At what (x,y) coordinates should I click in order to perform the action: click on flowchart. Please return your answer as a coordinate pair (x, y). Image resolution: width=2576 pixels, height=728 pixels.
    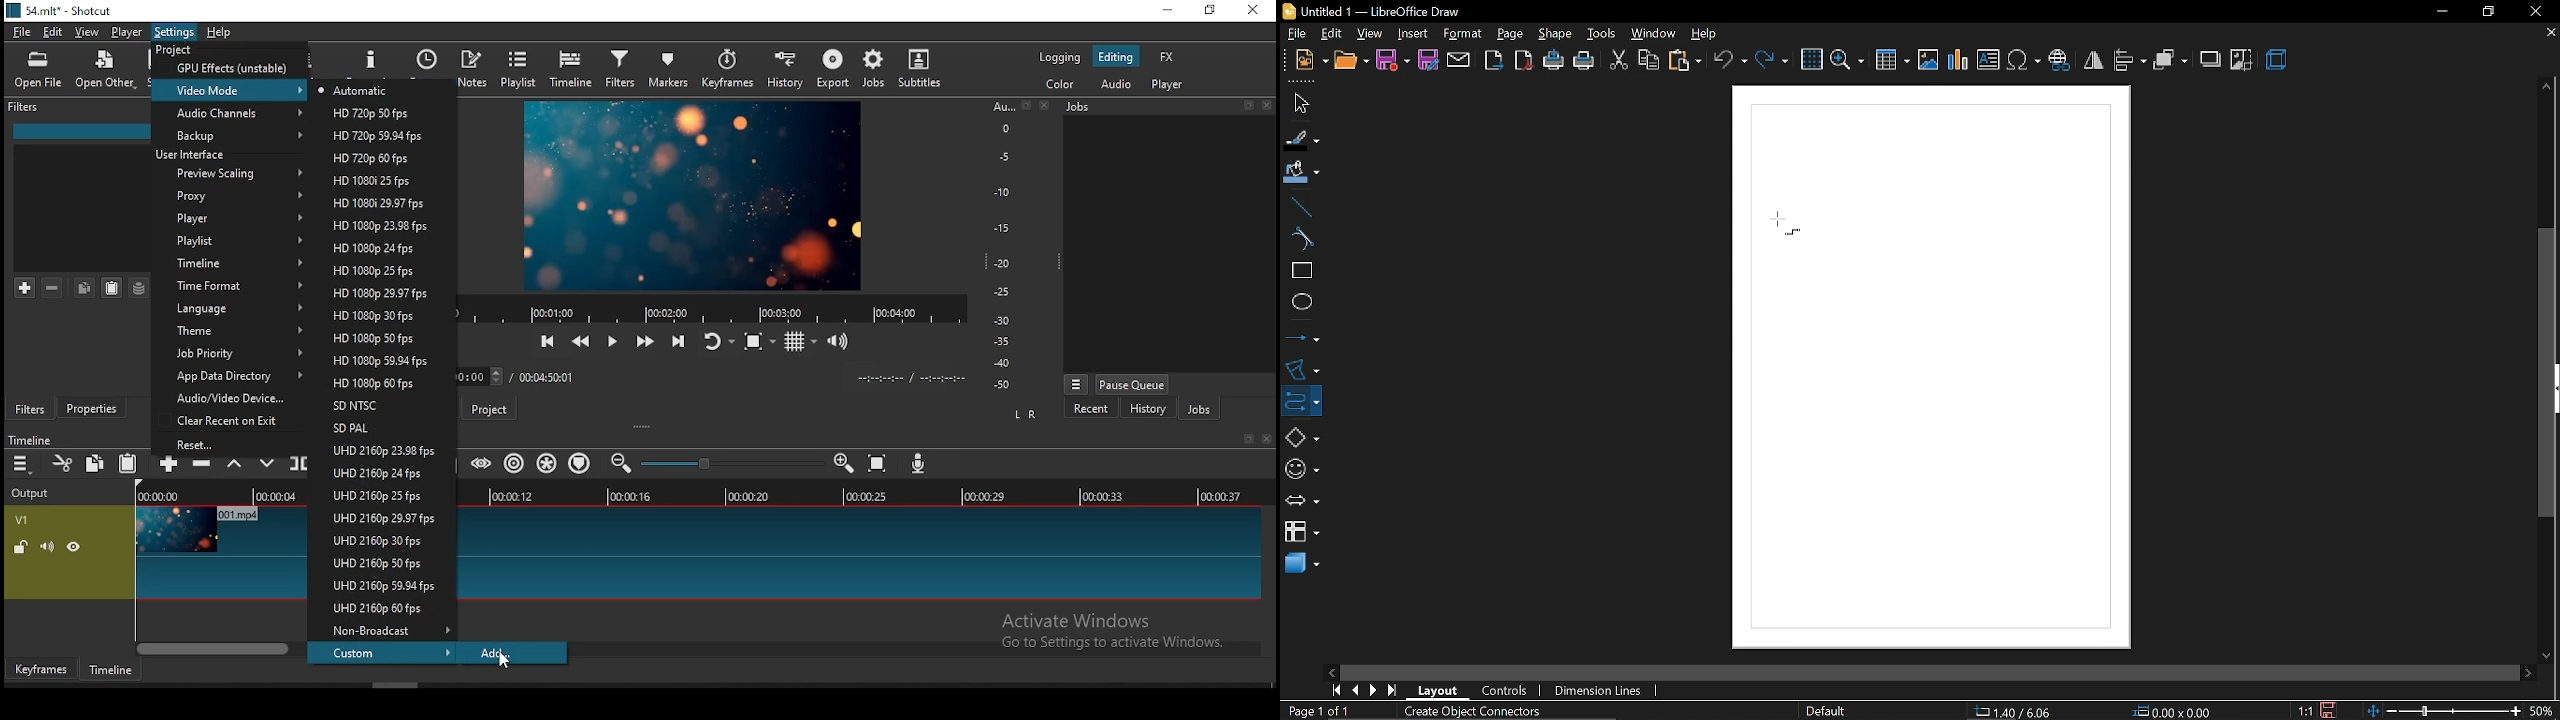
    Looking at the image, I should click on (1302, 533).